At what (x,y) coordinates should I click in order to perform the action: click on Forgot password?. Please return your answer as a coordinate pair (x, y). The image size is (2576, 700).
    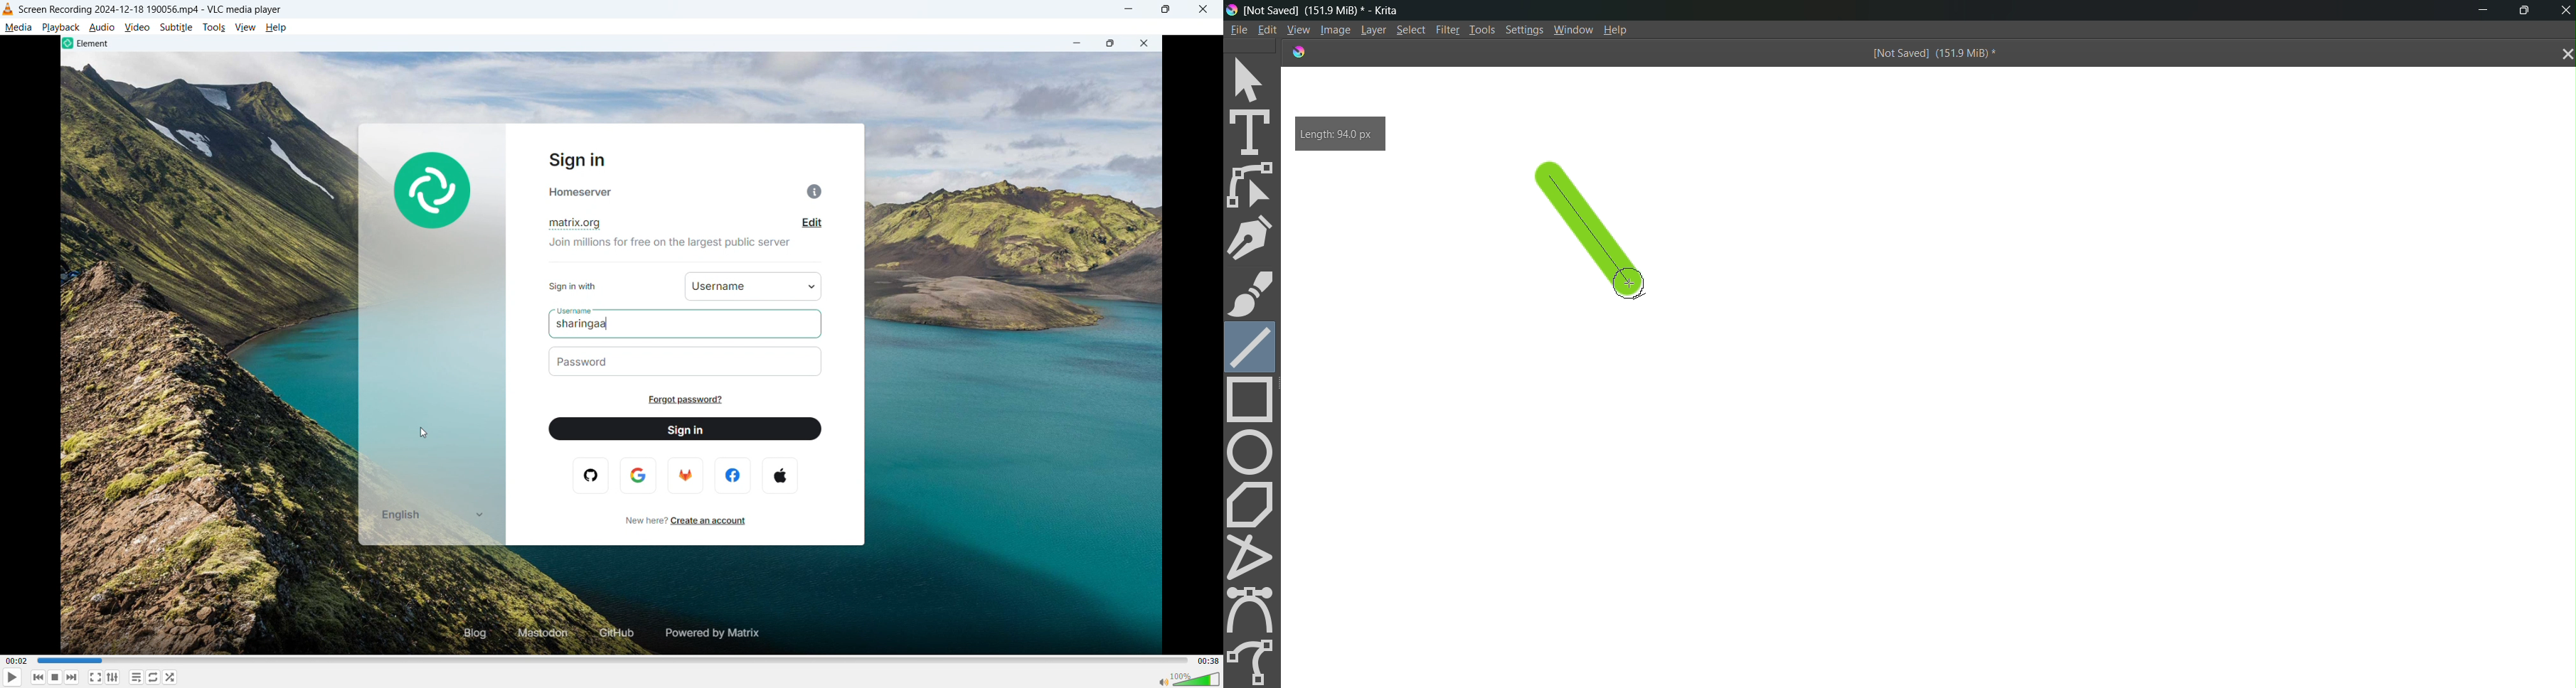
    Looking at the image, I should click on (690, 401).